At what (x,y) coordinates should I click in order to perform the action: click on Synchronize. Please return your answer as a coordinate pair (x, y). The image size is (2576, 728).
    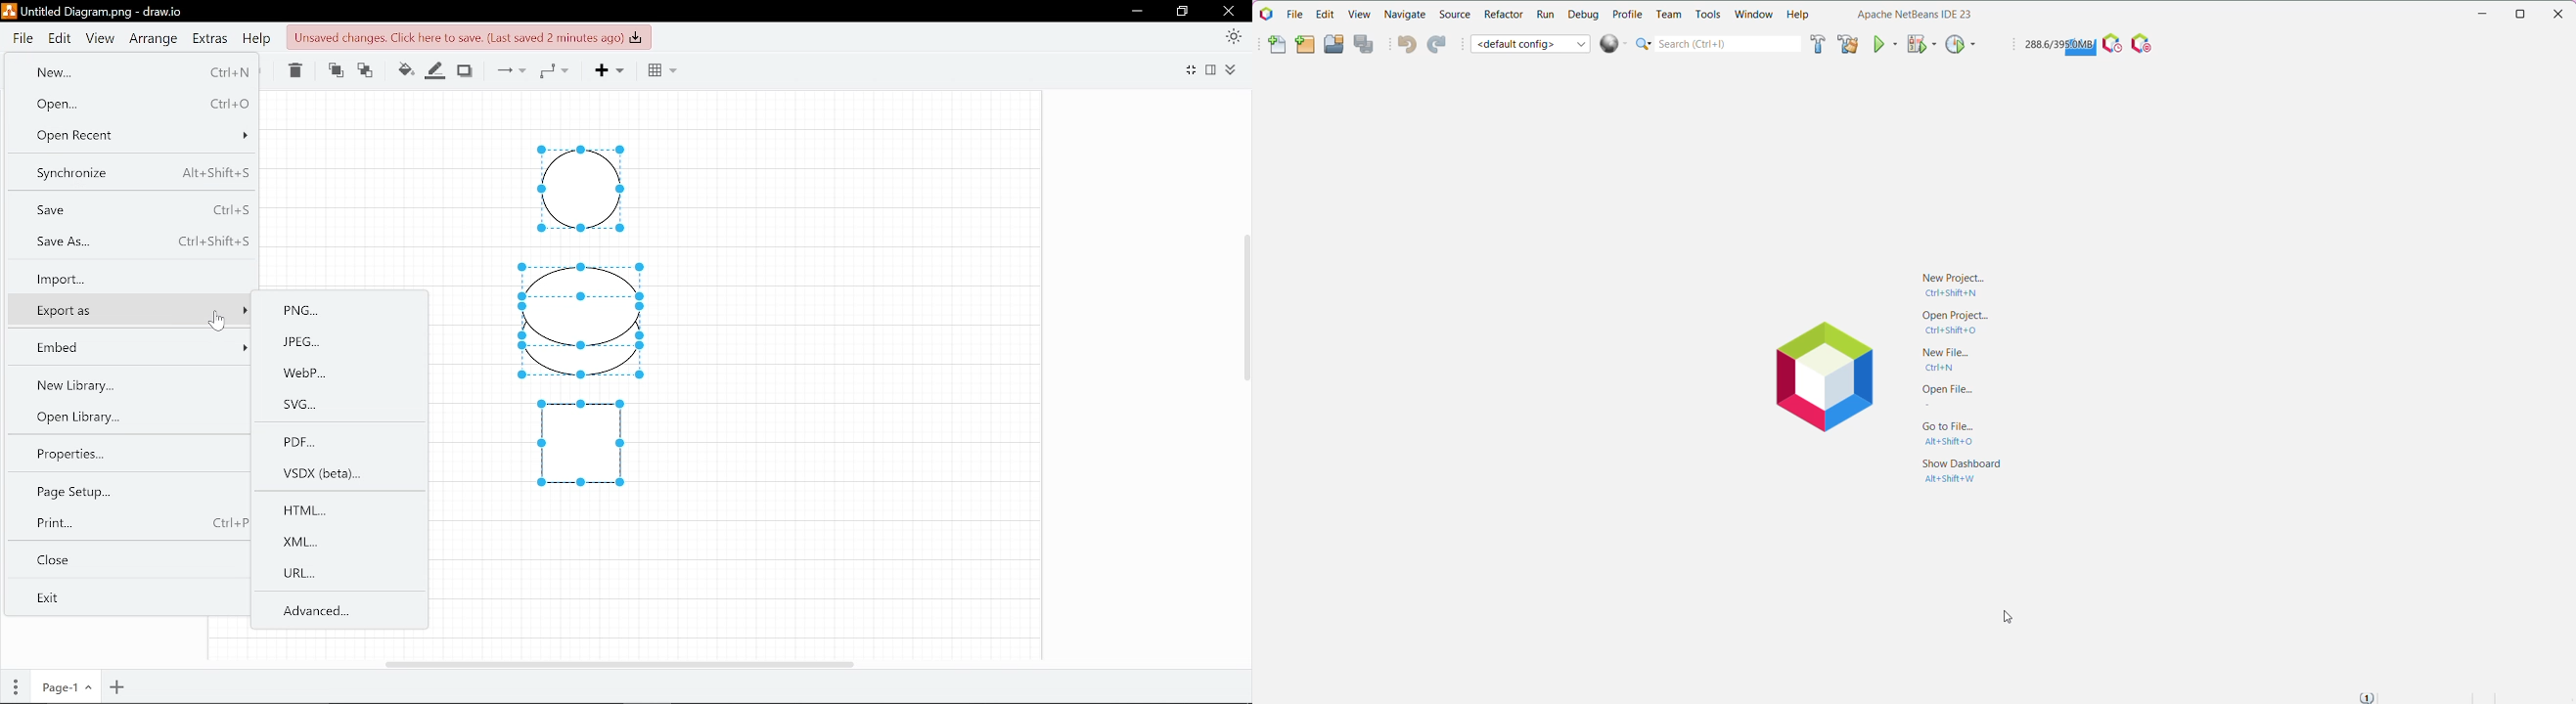
    Looking at the image, I should click on (136, 170).